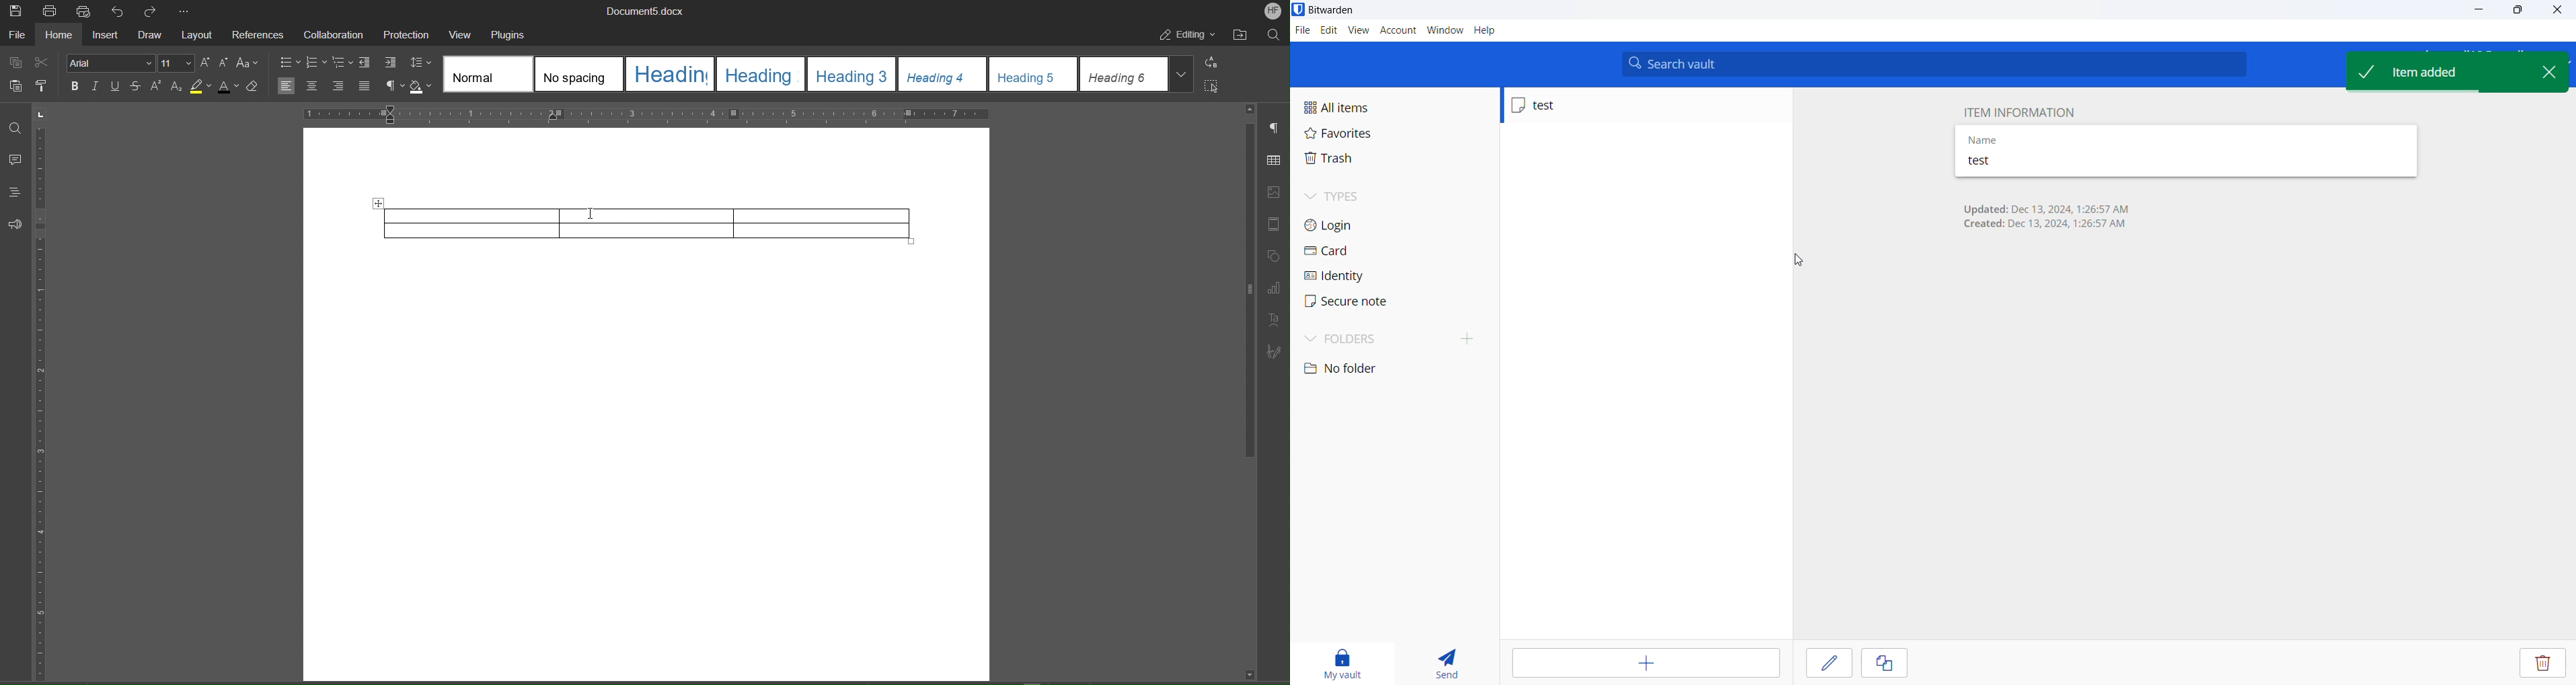 The height and width of the screenshot is (700, 2576). I want to click on numbering, so click(316, 64).